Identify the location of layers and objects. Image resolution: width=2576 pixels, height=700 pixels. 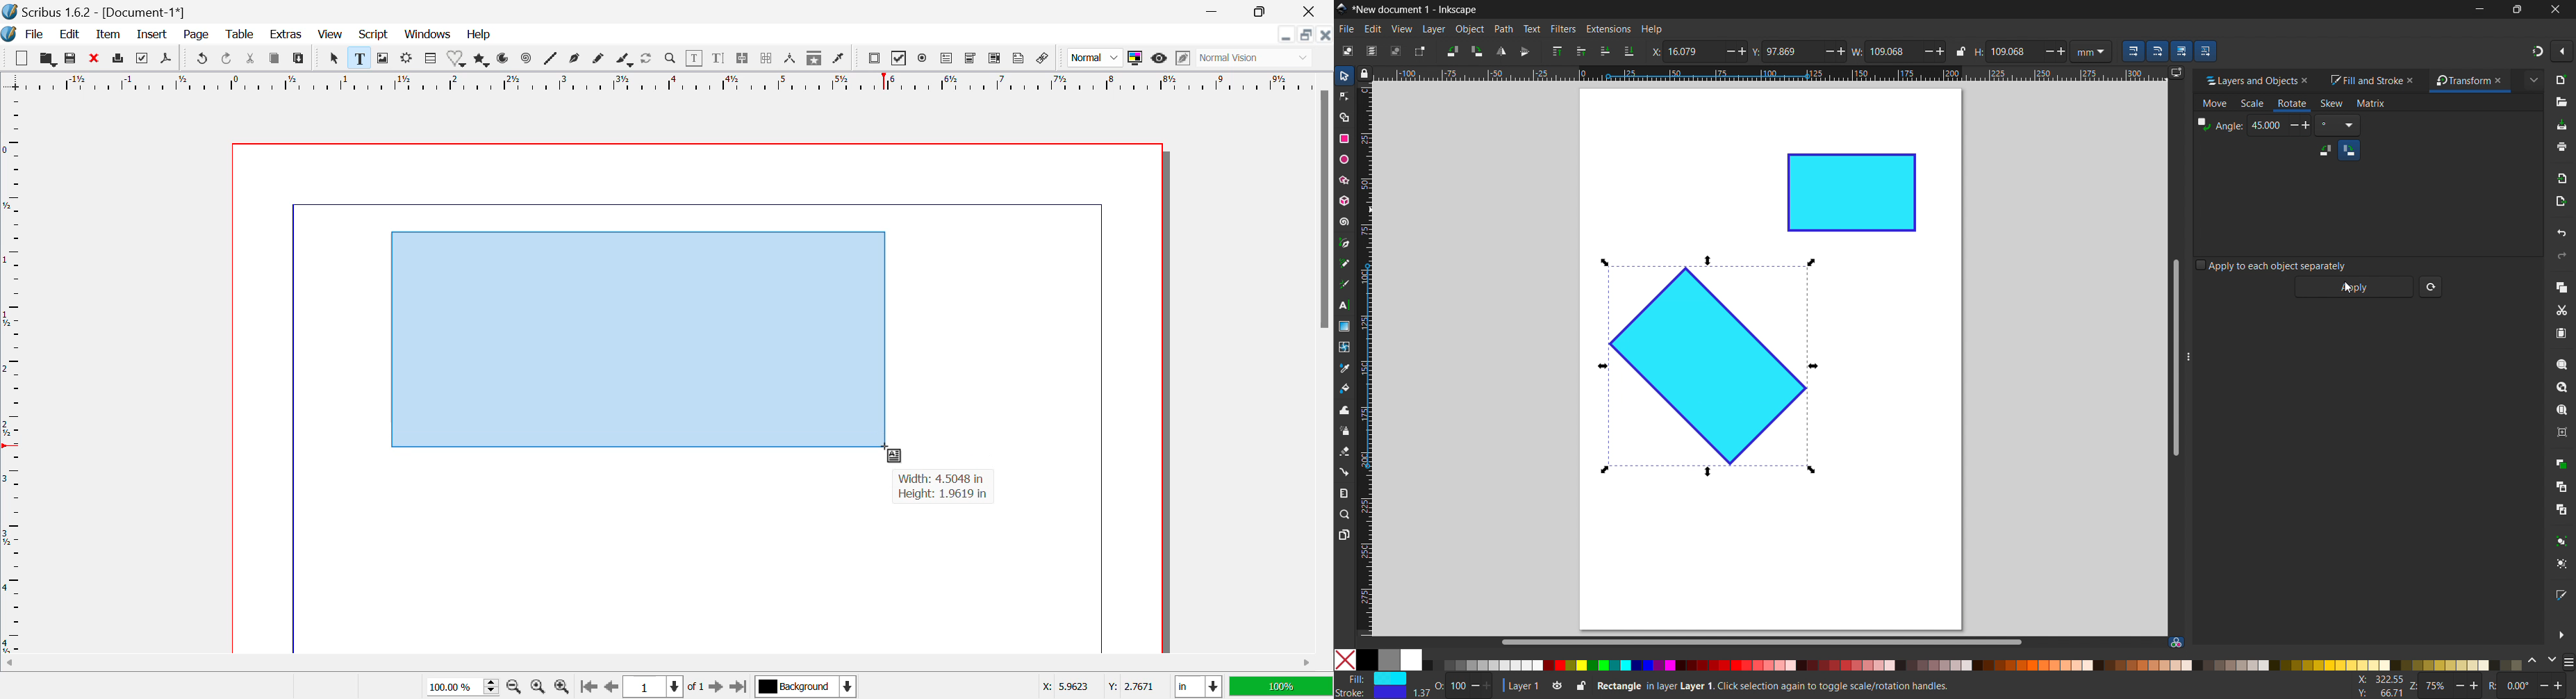
(2247, 80).